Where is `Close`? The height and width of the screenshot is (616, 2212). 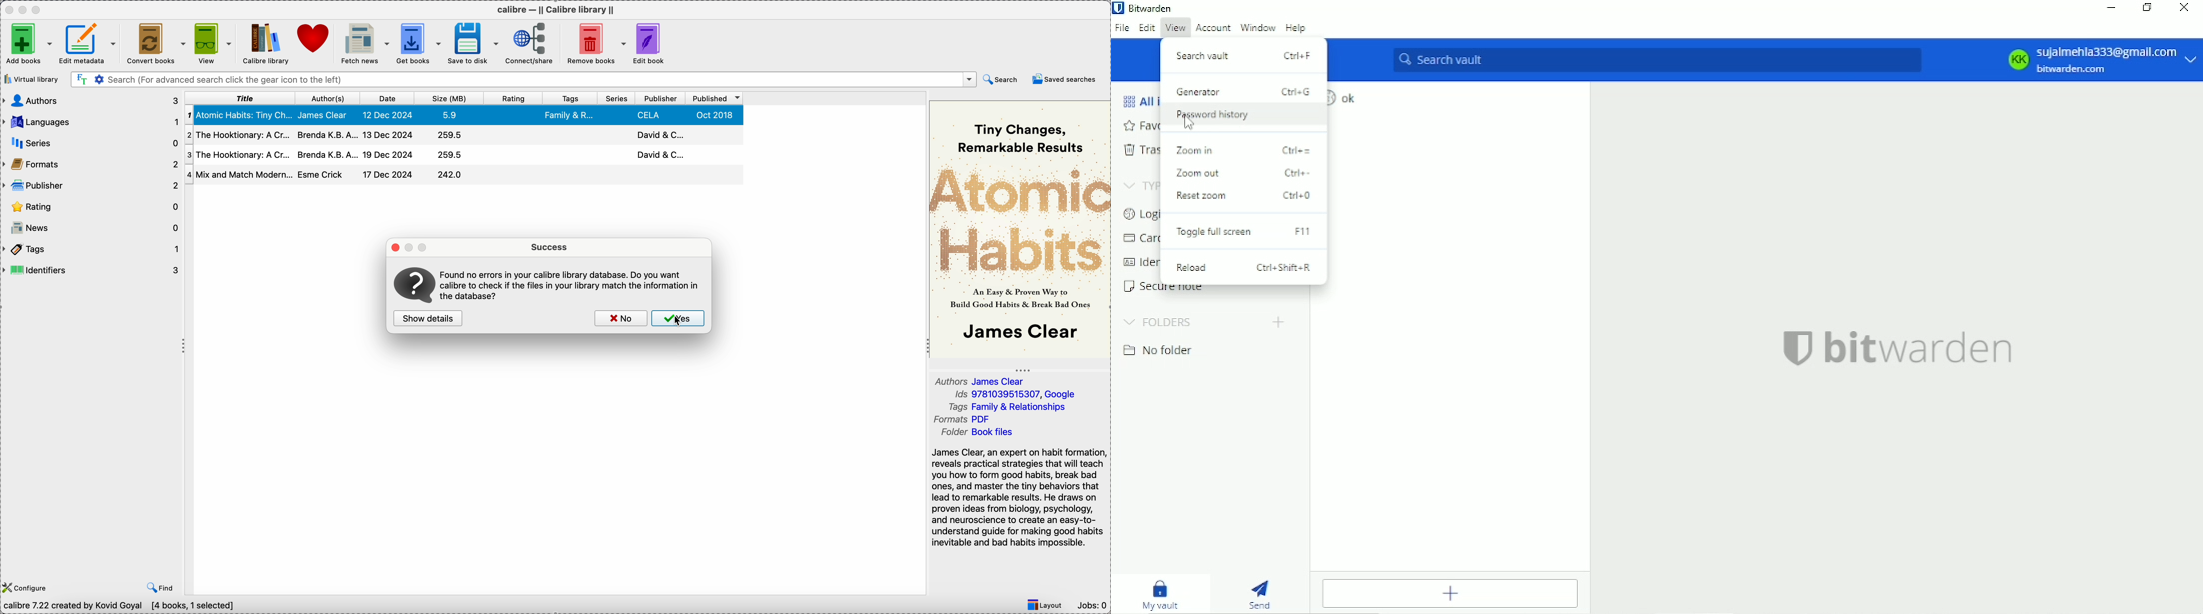 Close is located at coordinates (2183, 8).